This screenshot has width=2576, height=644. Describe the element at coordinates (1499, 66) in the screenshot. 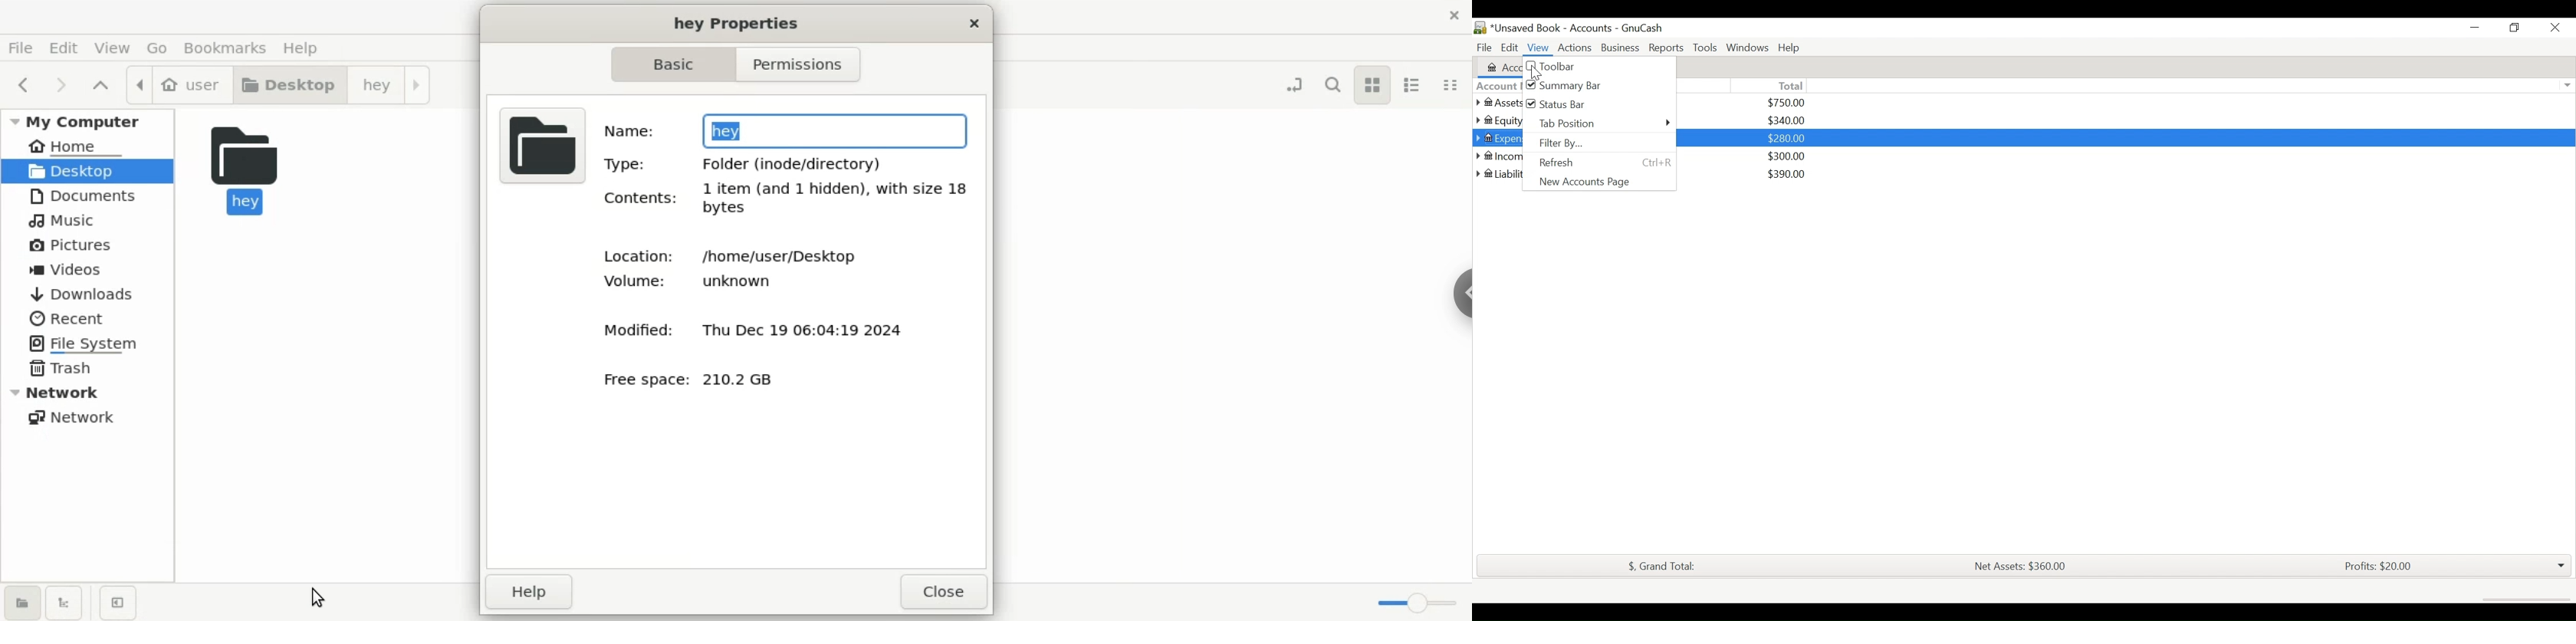

I see `Accounts` at that location.